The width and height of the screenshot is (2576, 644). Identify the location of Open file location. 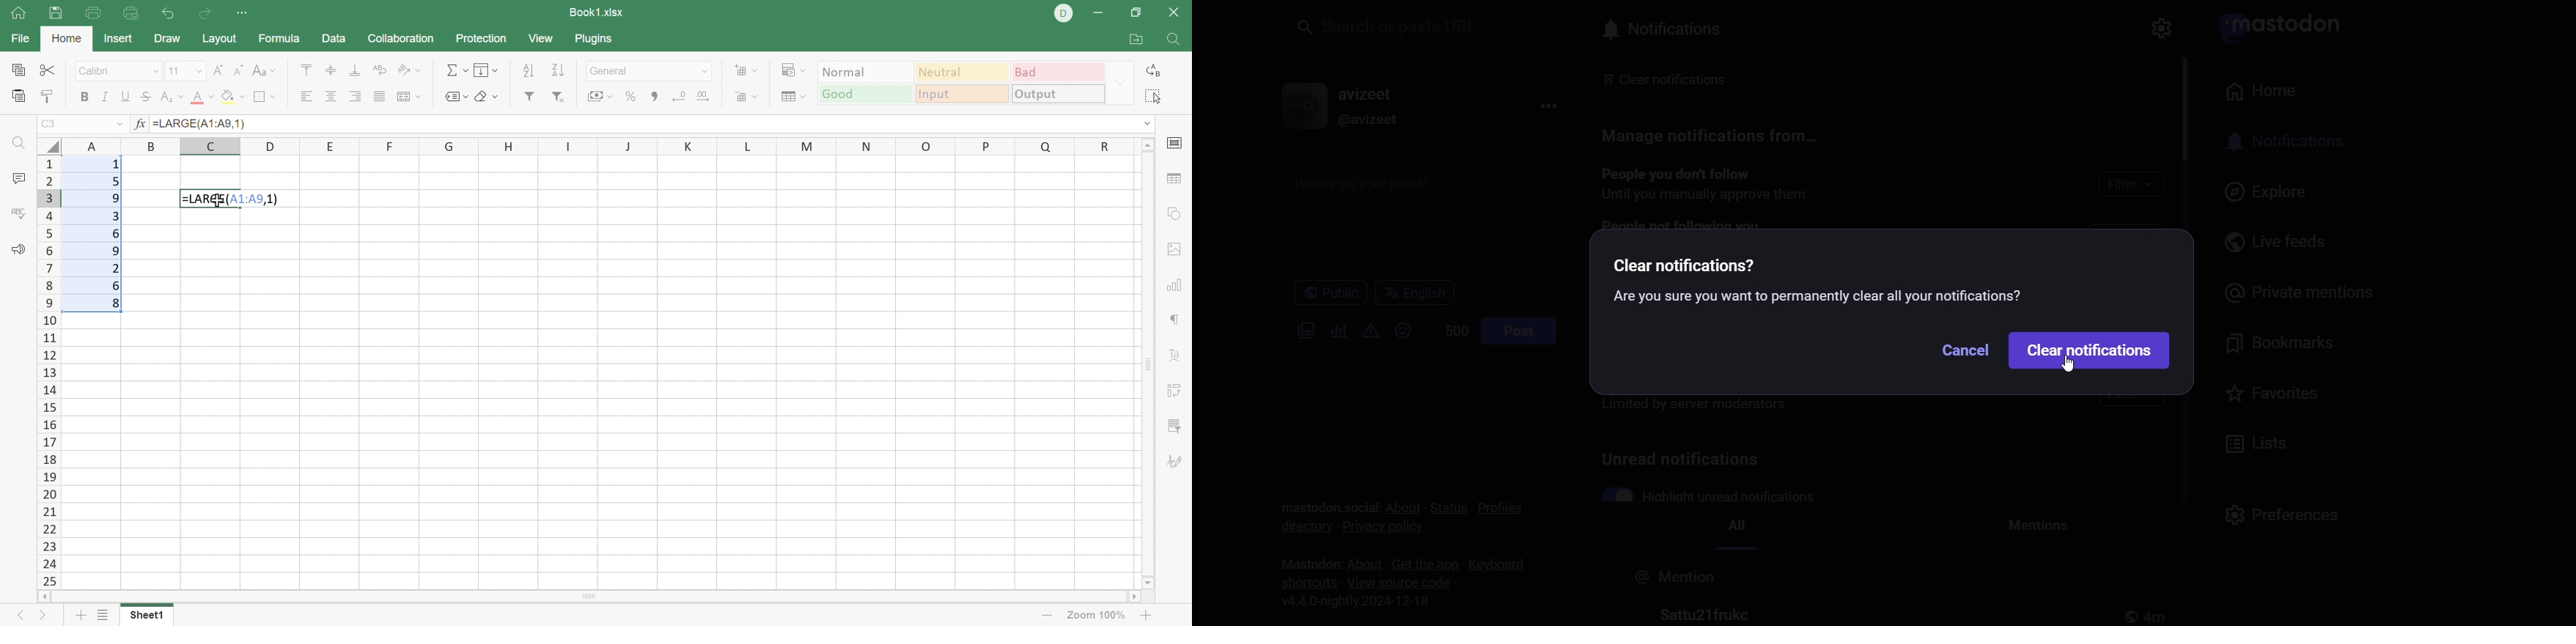
(1135, 39).